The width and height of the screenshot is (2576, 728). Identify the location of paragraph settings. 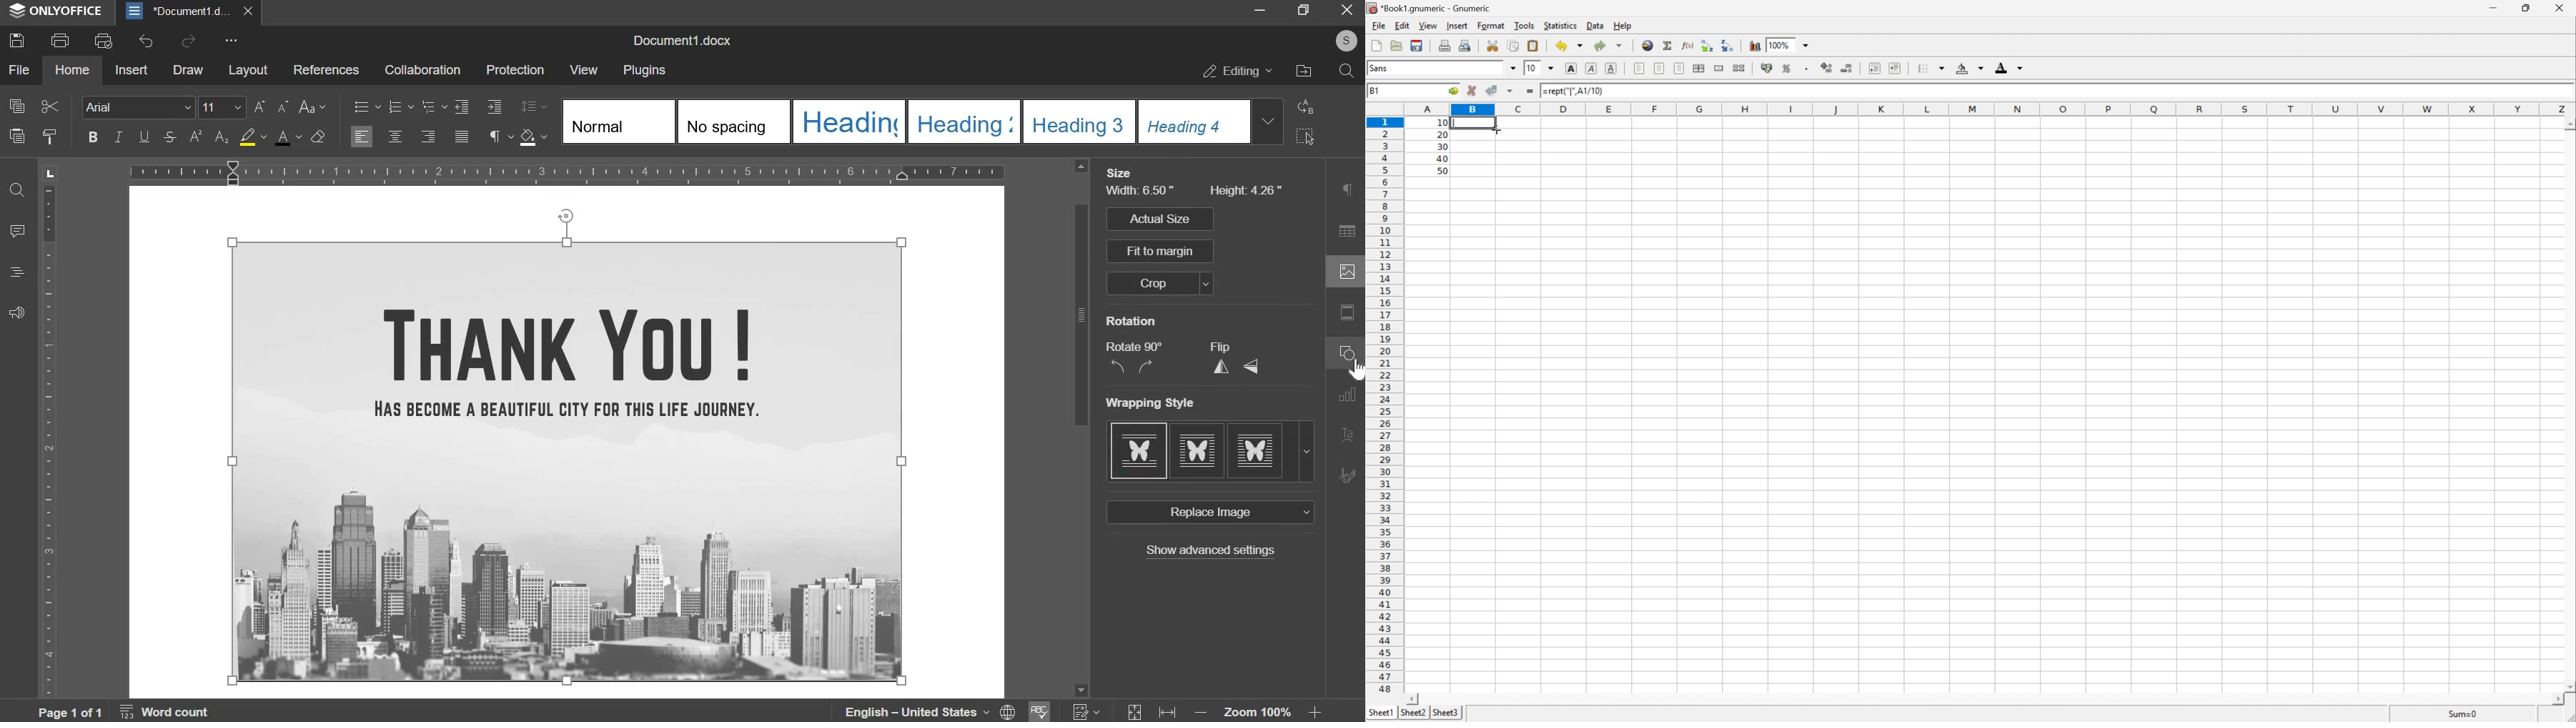
(499, 137).